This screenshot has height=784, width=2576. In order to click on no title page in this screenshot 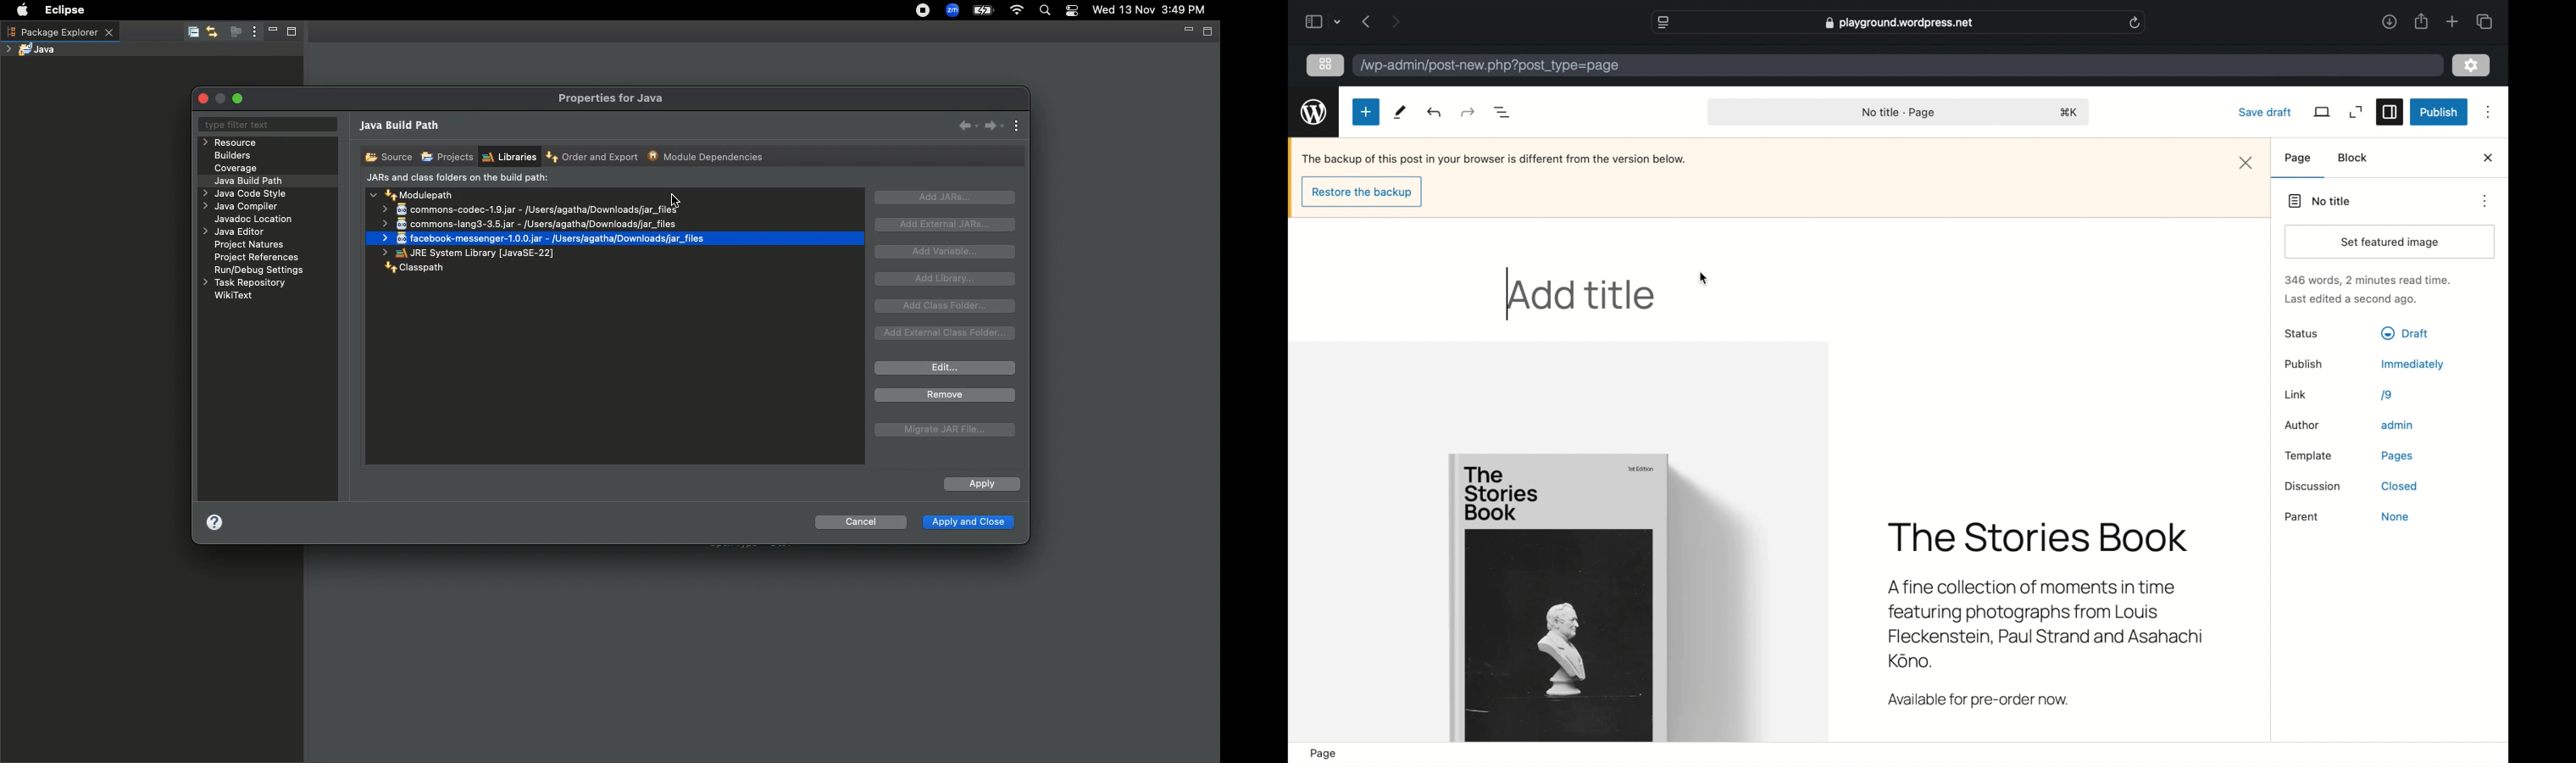, I will do `click(1898, 113)`.